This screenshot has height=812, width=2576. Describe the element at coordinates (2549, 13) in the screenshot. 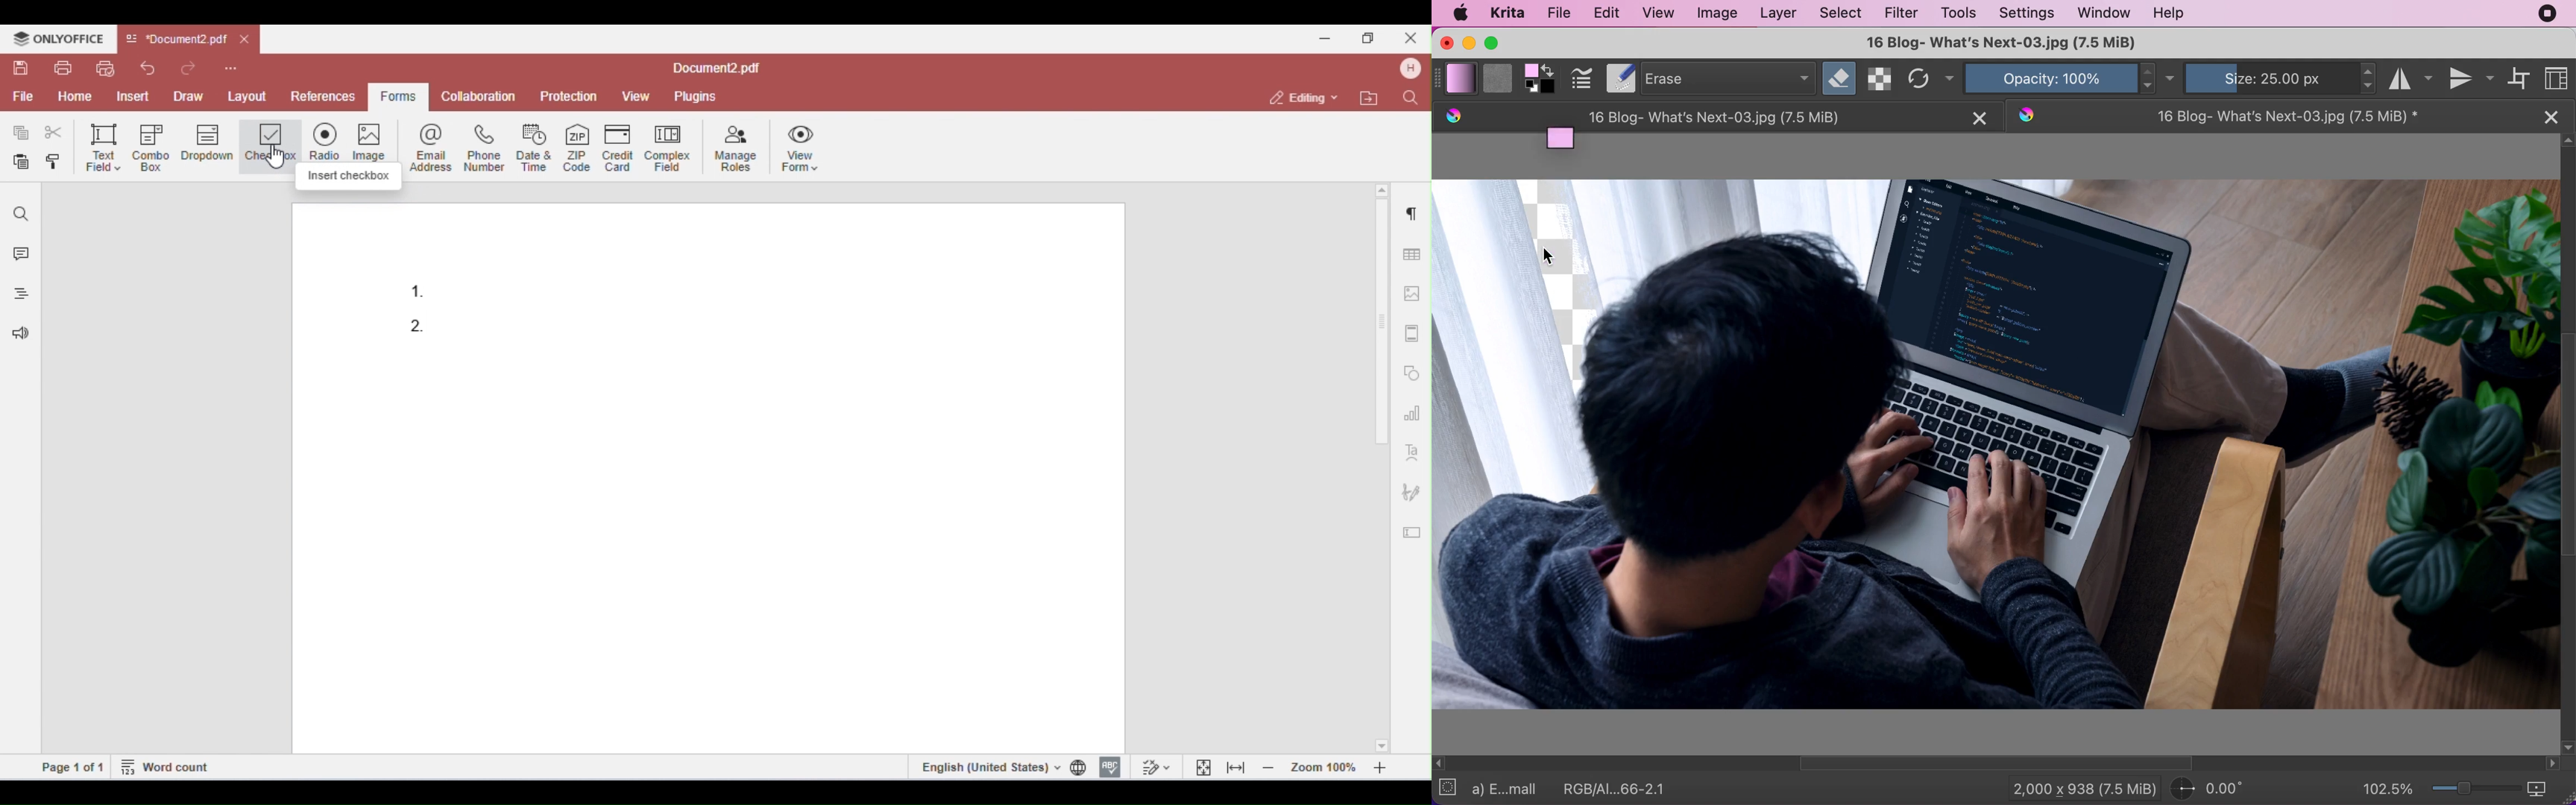

I see `recording stopped` at that location.